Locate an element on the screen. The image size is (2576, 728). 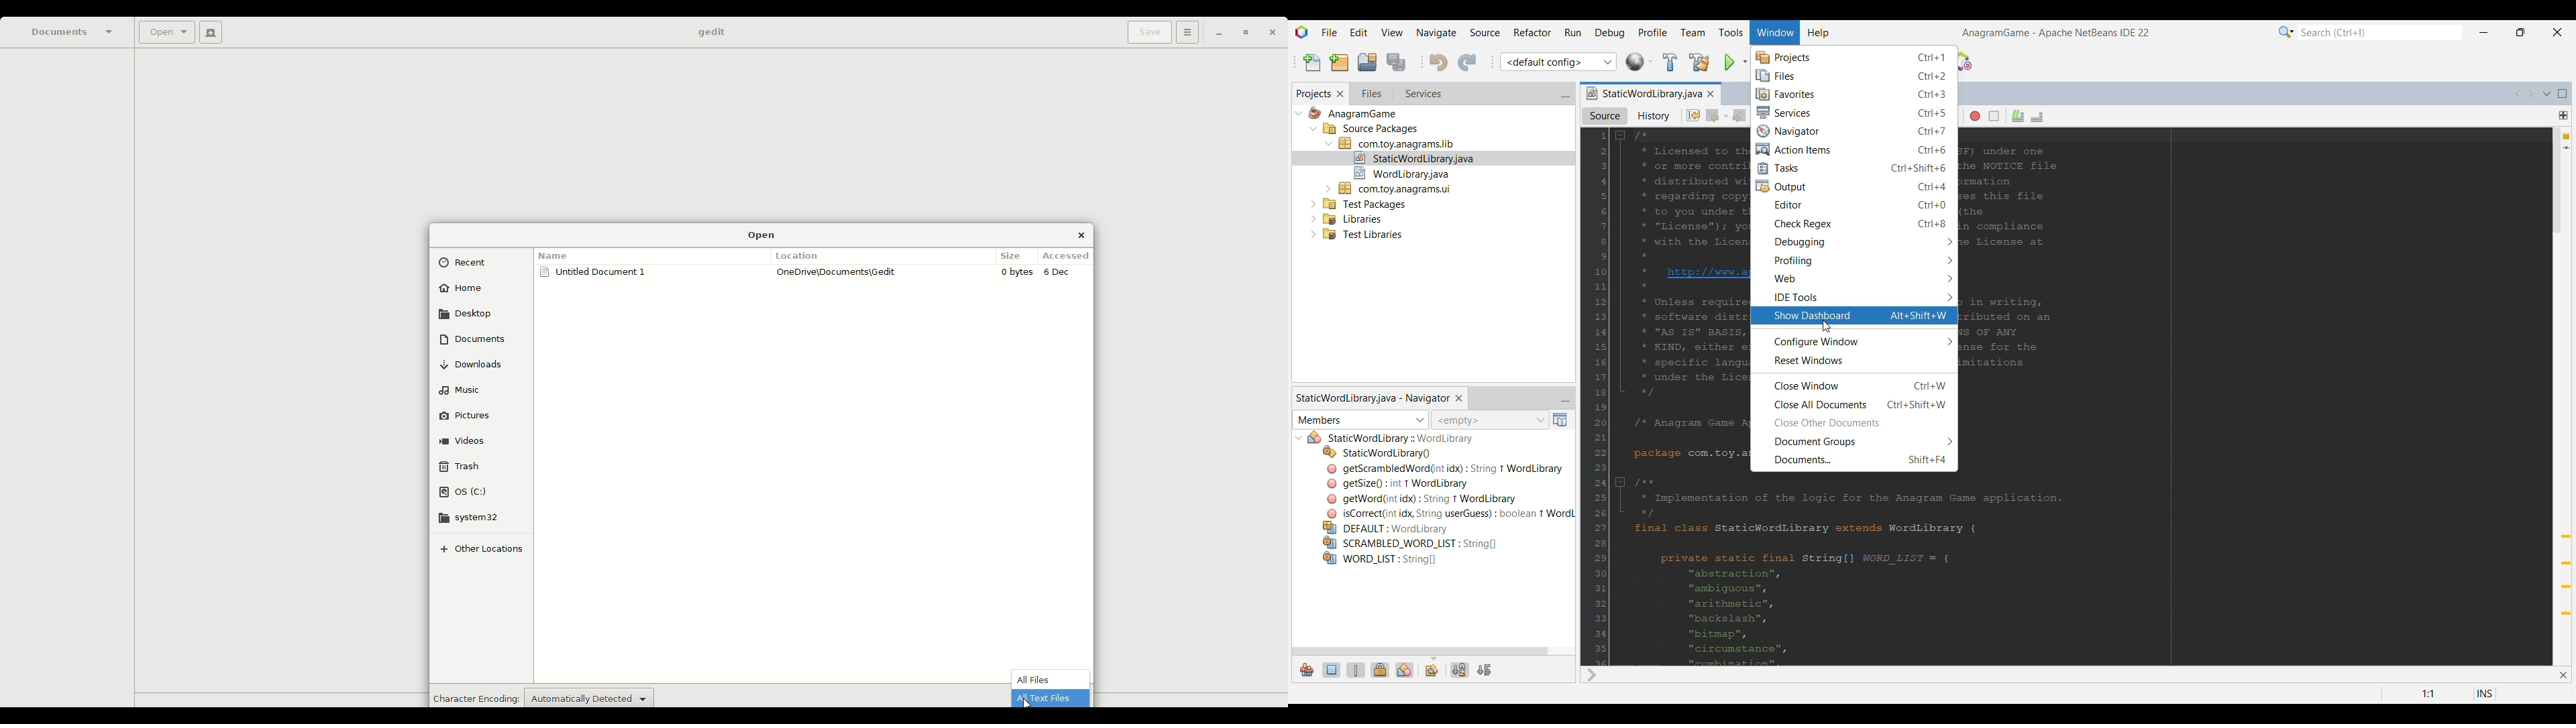
Services is located at coordinates (1854, 113).